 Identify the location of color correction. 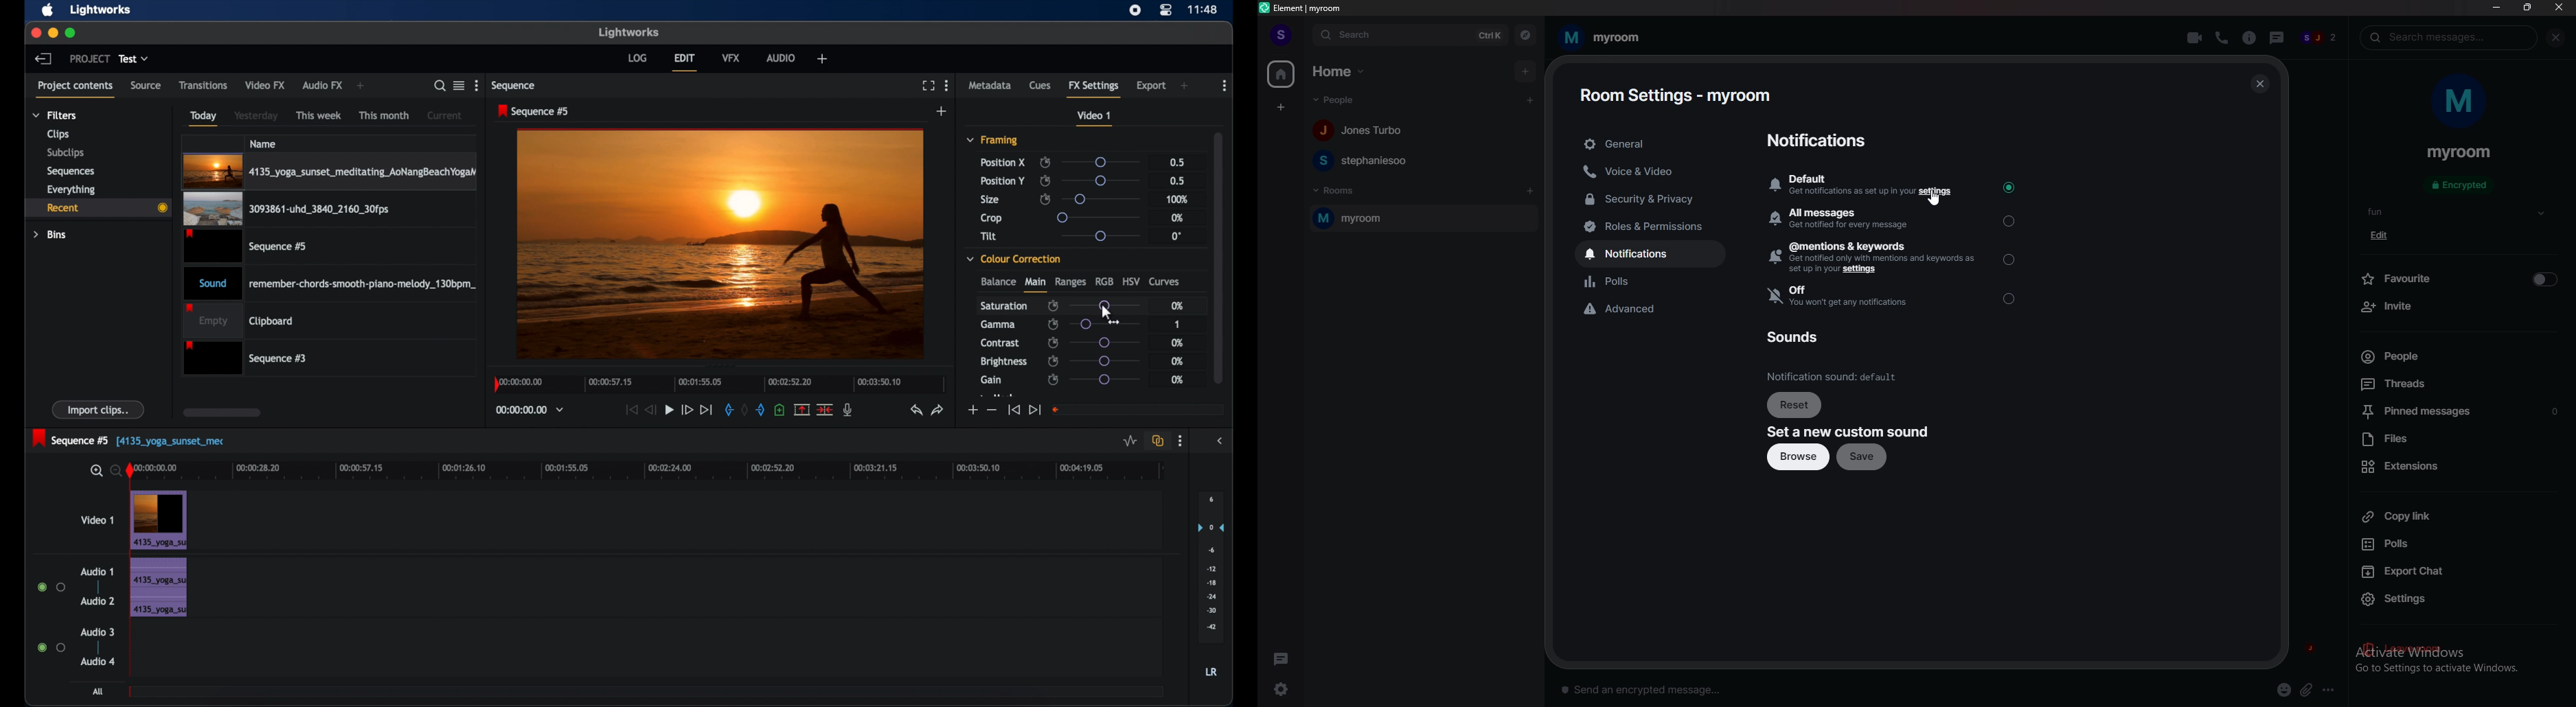
(1015, 258).